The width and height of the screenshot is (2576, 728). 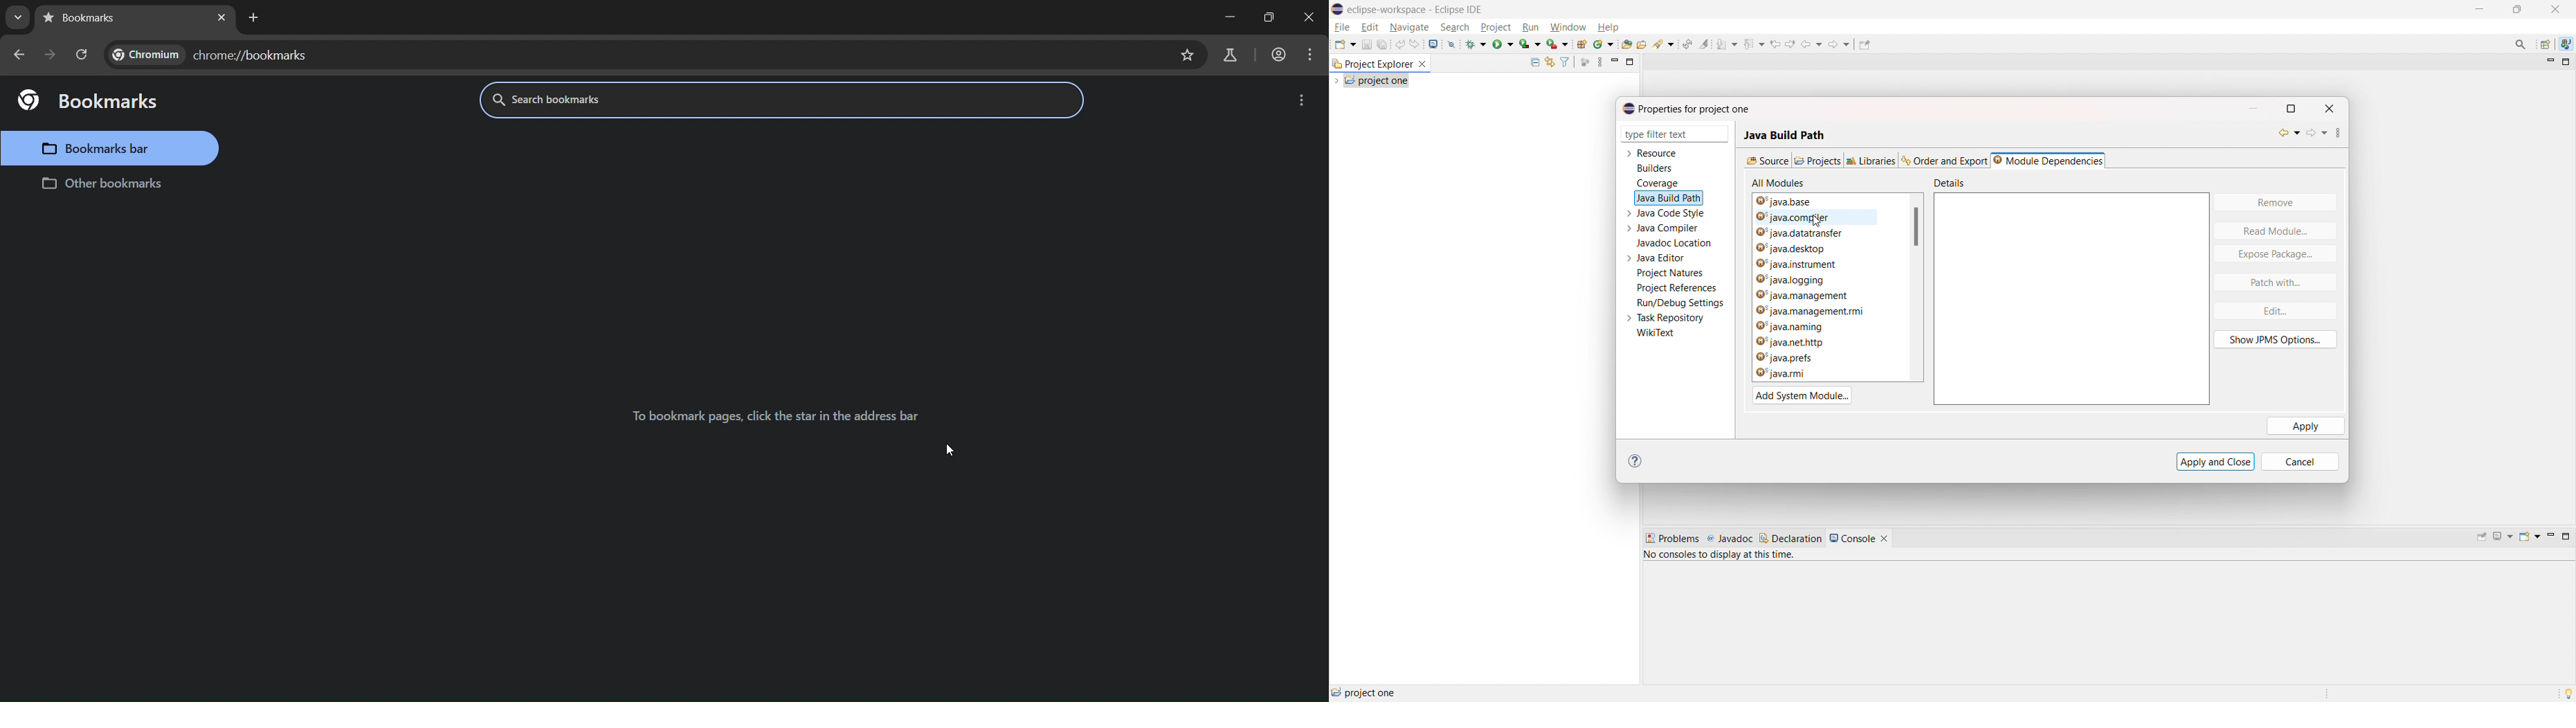 What do you see at coordinates (2549, 62) in the screenshot?
I see `minimize` at bounding box center [2549, 62].